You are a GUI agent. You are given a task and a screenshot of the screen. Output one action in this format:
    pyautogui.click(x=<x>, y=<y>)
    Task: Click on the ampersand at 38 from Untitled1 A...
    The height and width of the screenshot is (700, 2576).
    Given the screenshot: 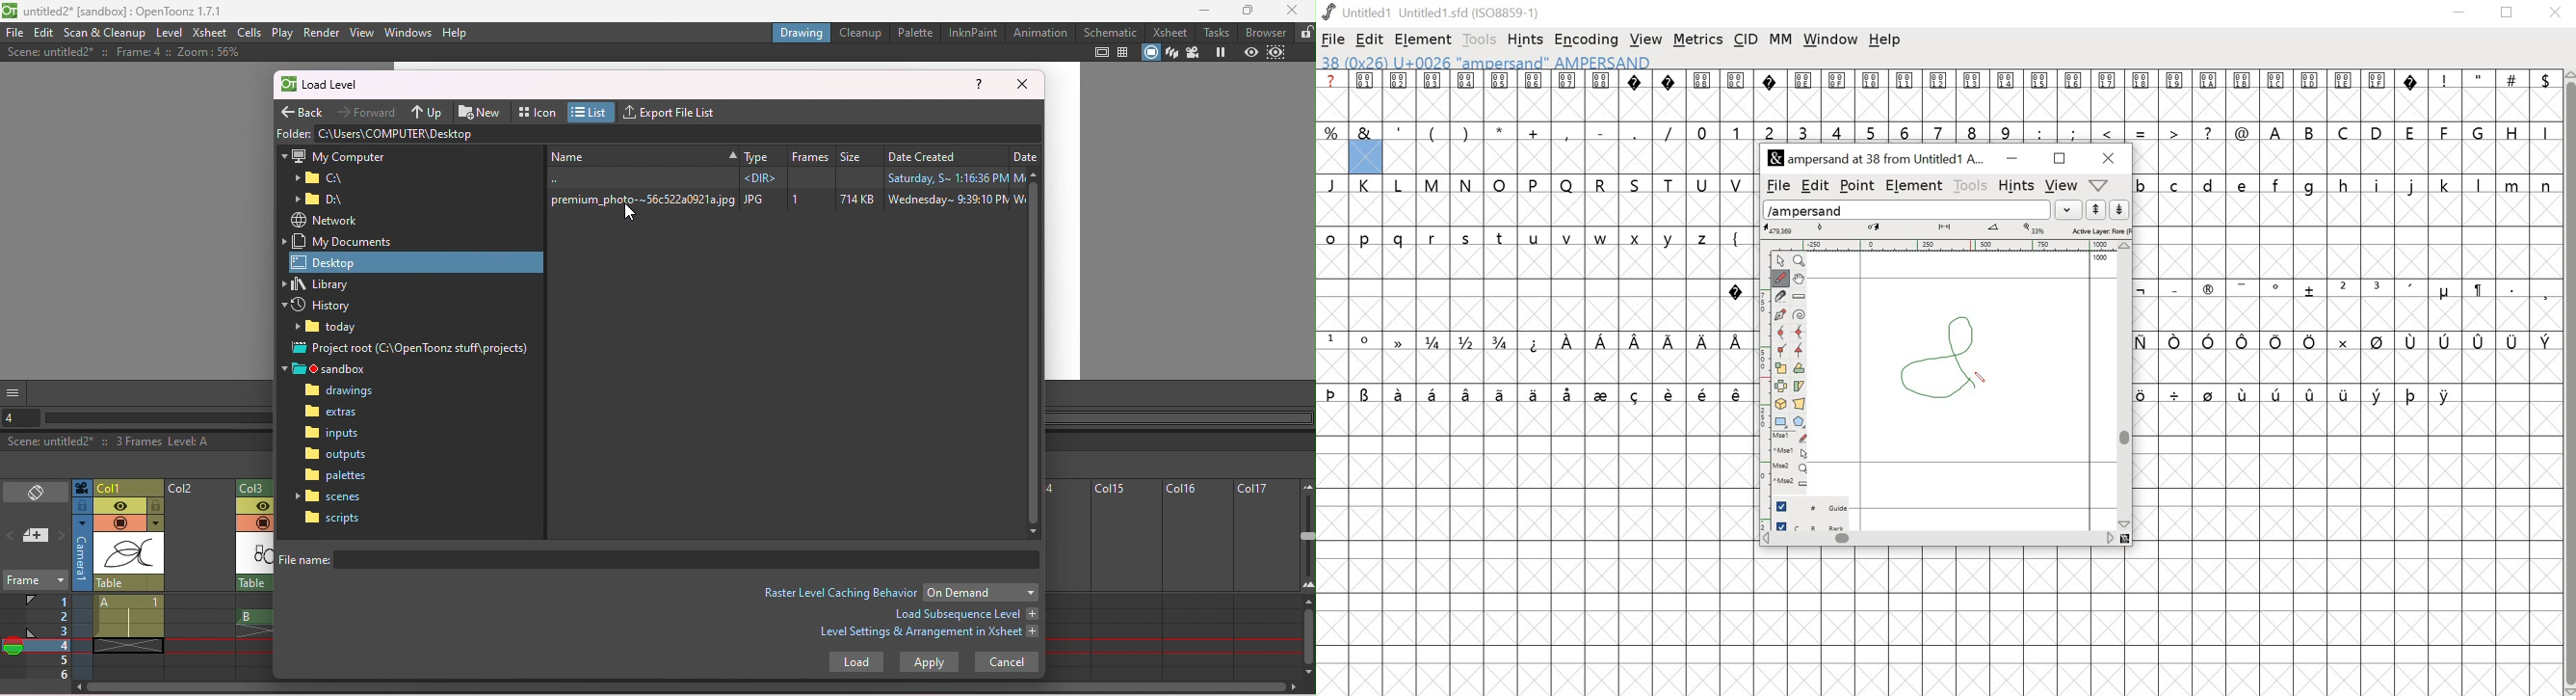 What is the action you would take?
    pyautogui.click(x=1879, y=159)
    